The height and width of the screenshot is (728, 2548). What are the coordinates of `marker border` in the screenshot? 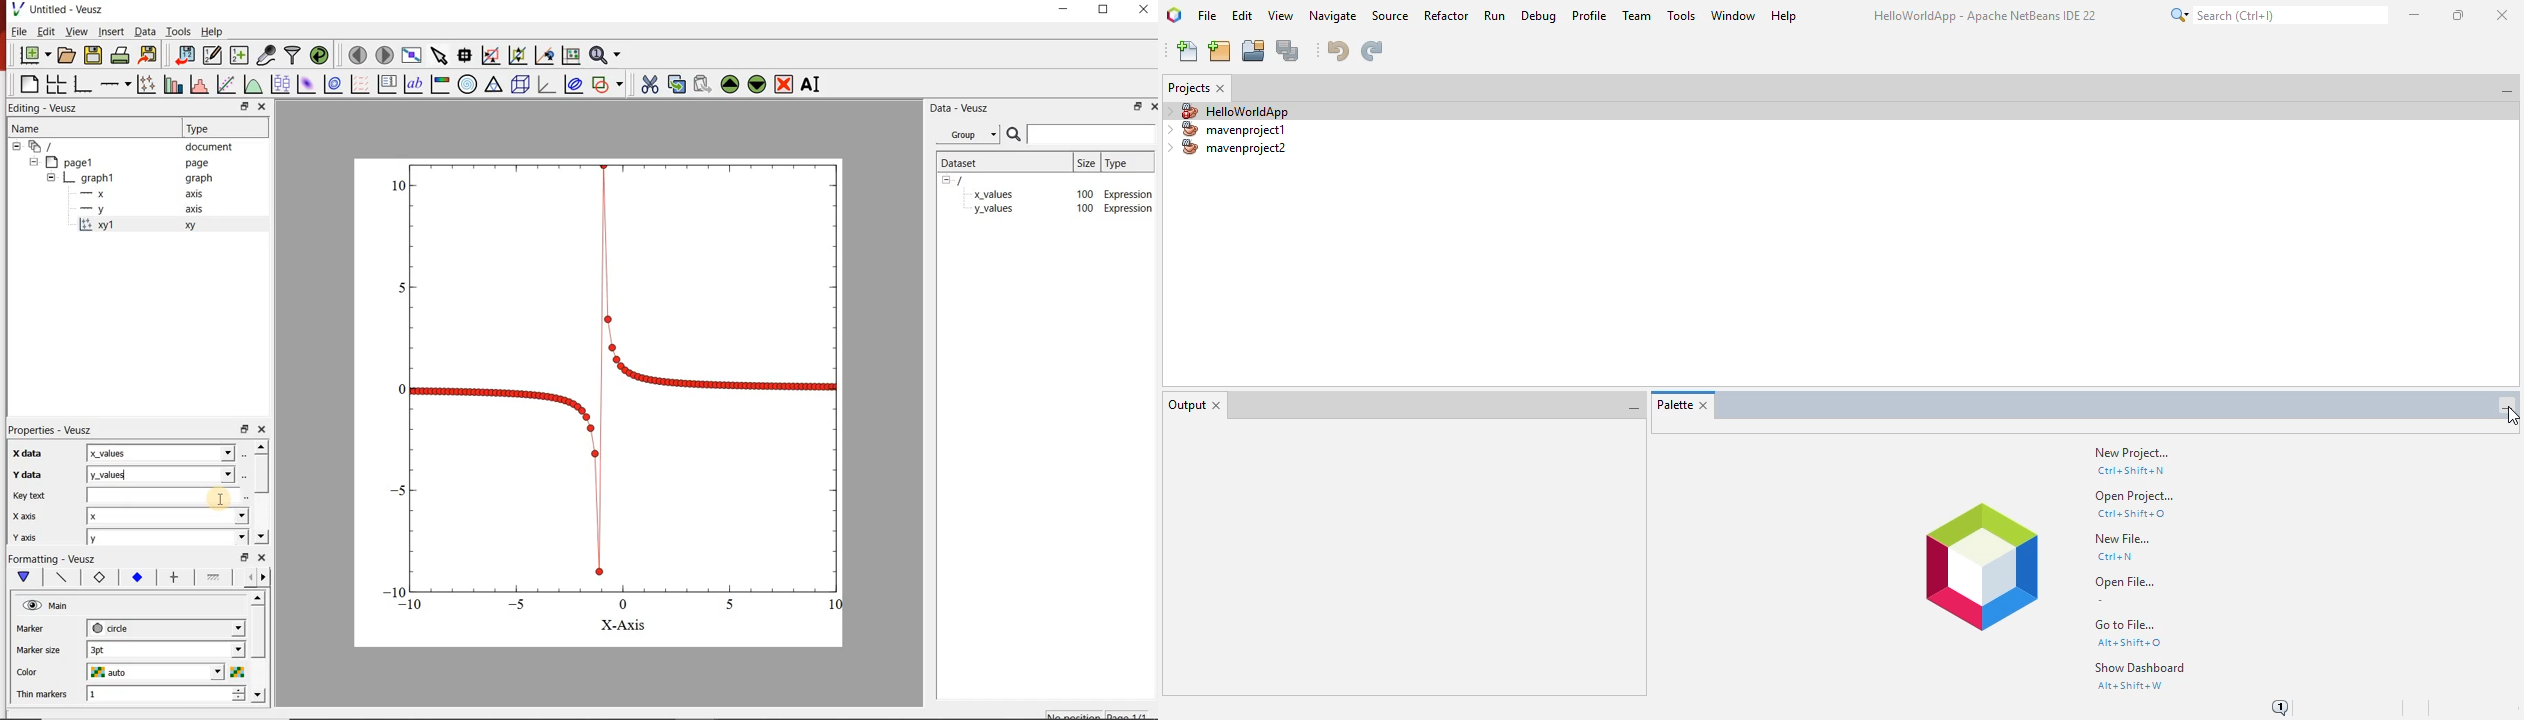 It's located at (99, 578).